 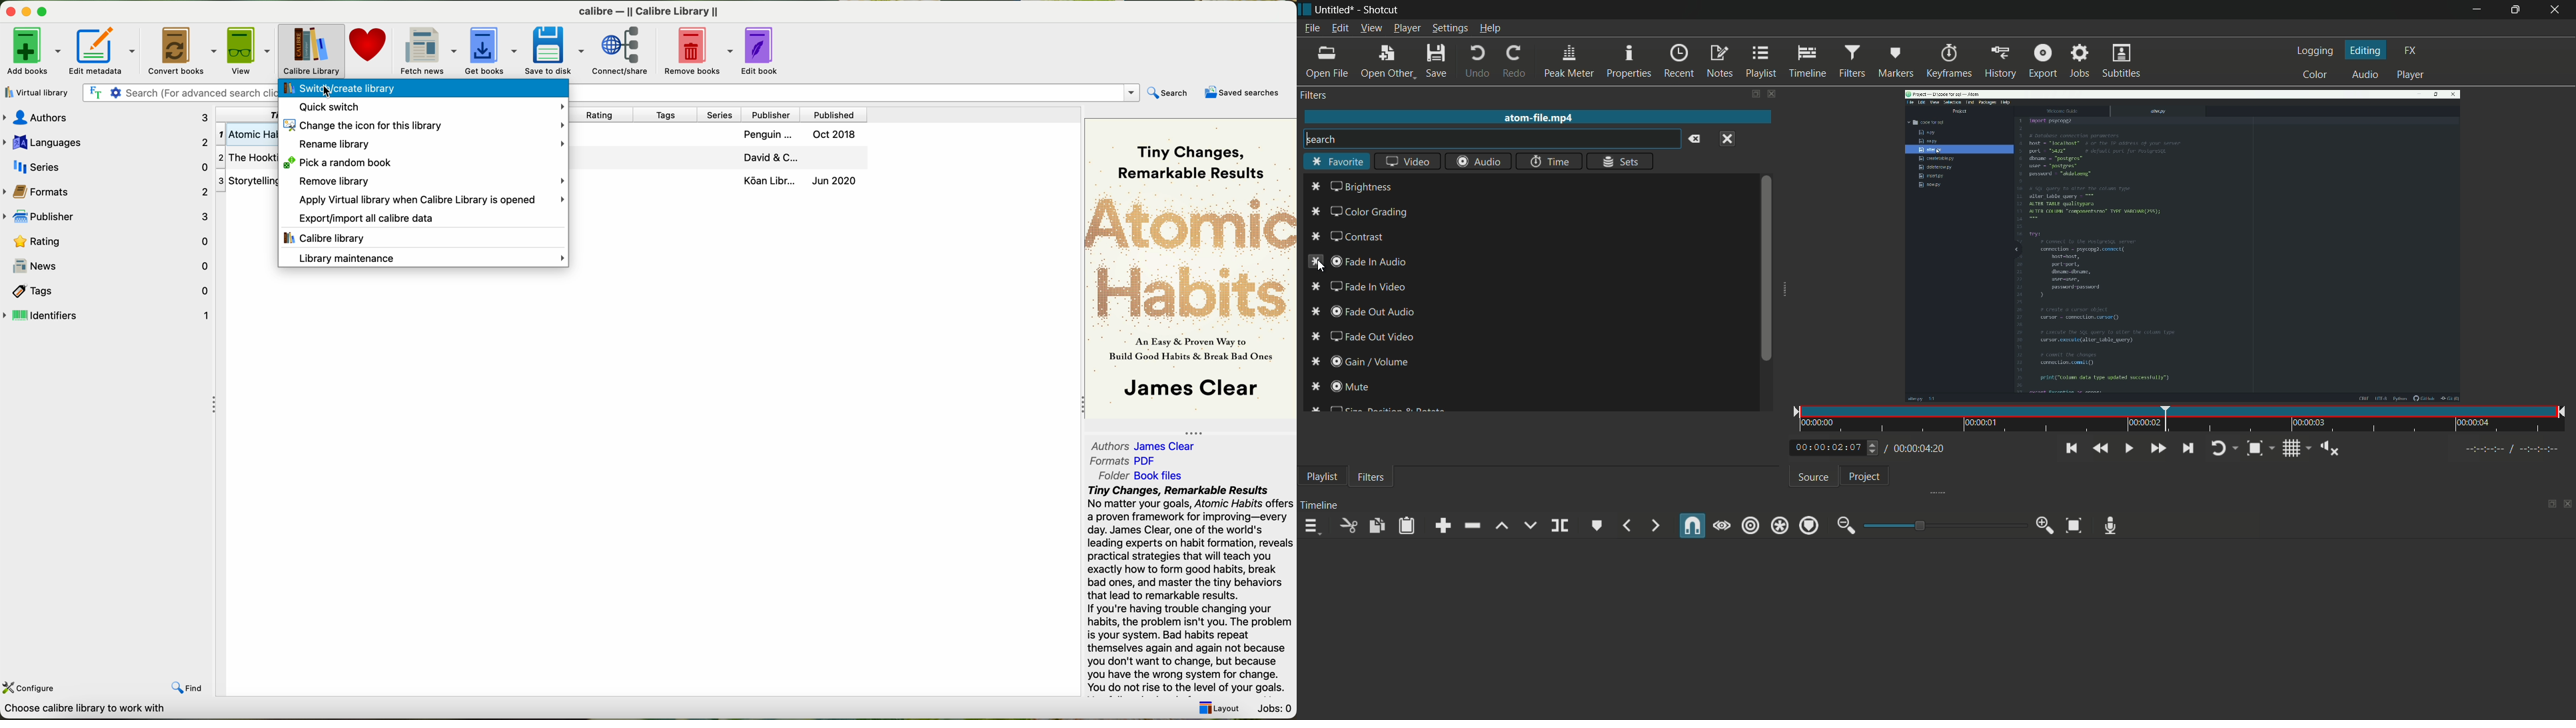 I want to click on player, so click(x=2409, y=76).